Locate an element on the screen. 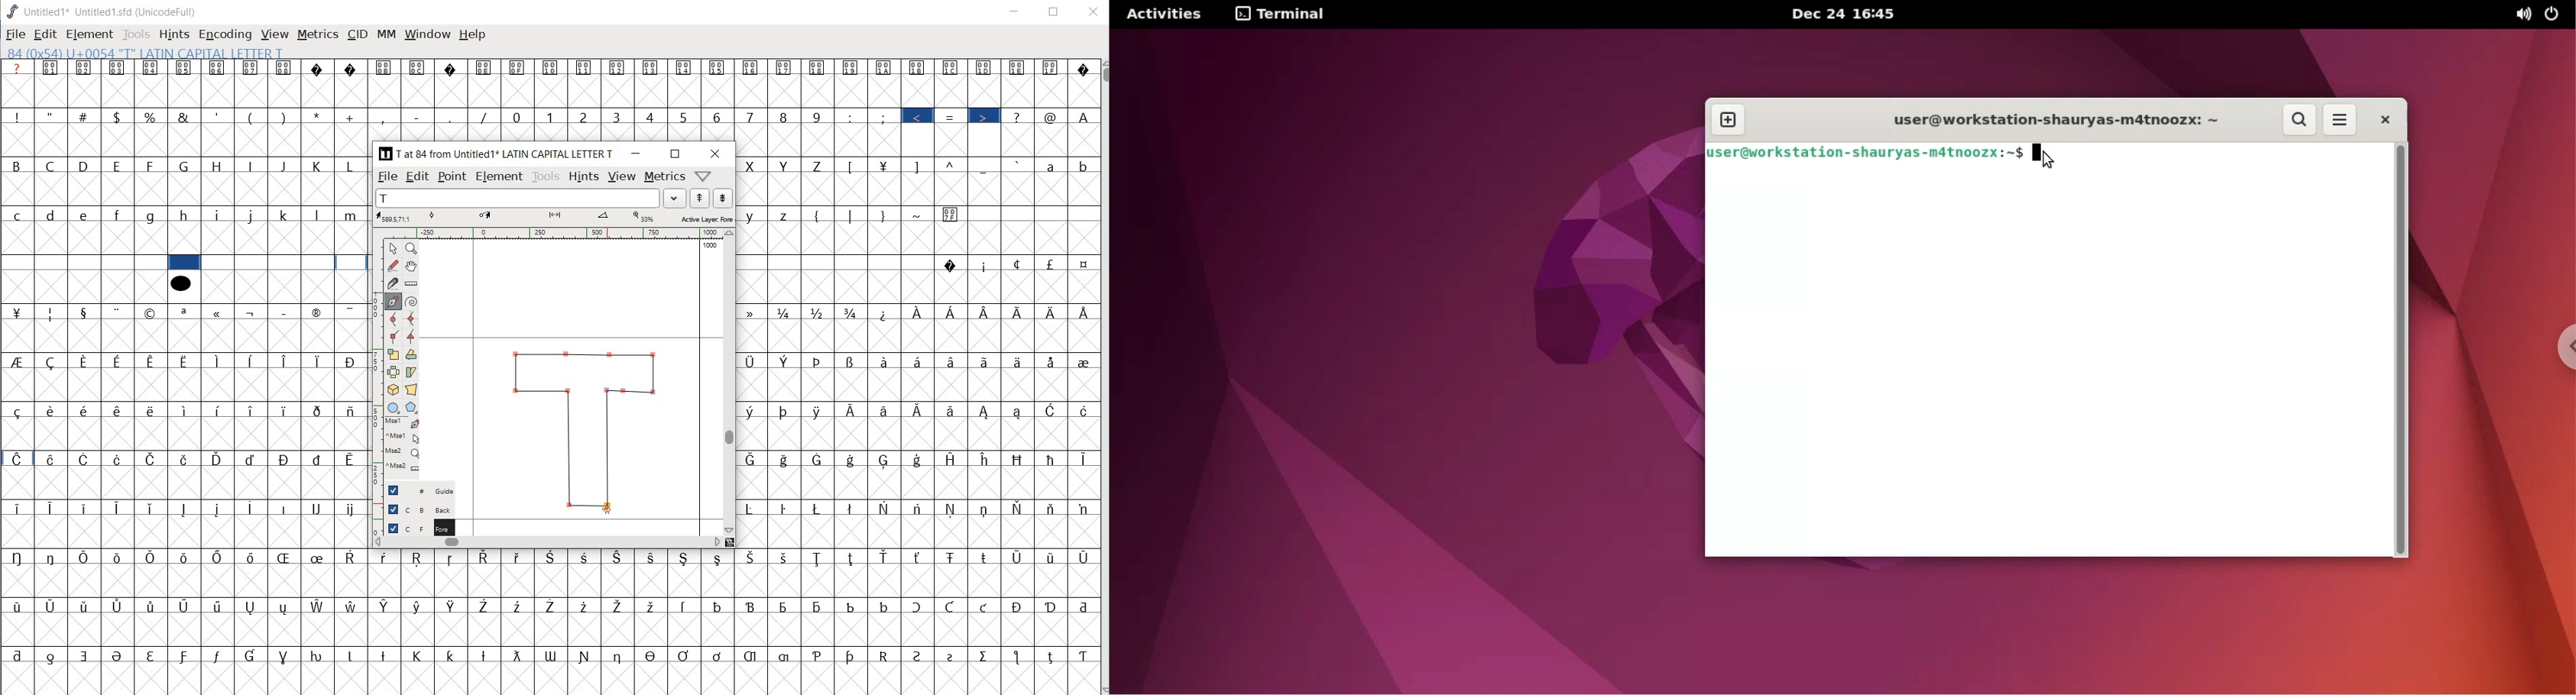  Symbol is located at coordinates (220, 410).